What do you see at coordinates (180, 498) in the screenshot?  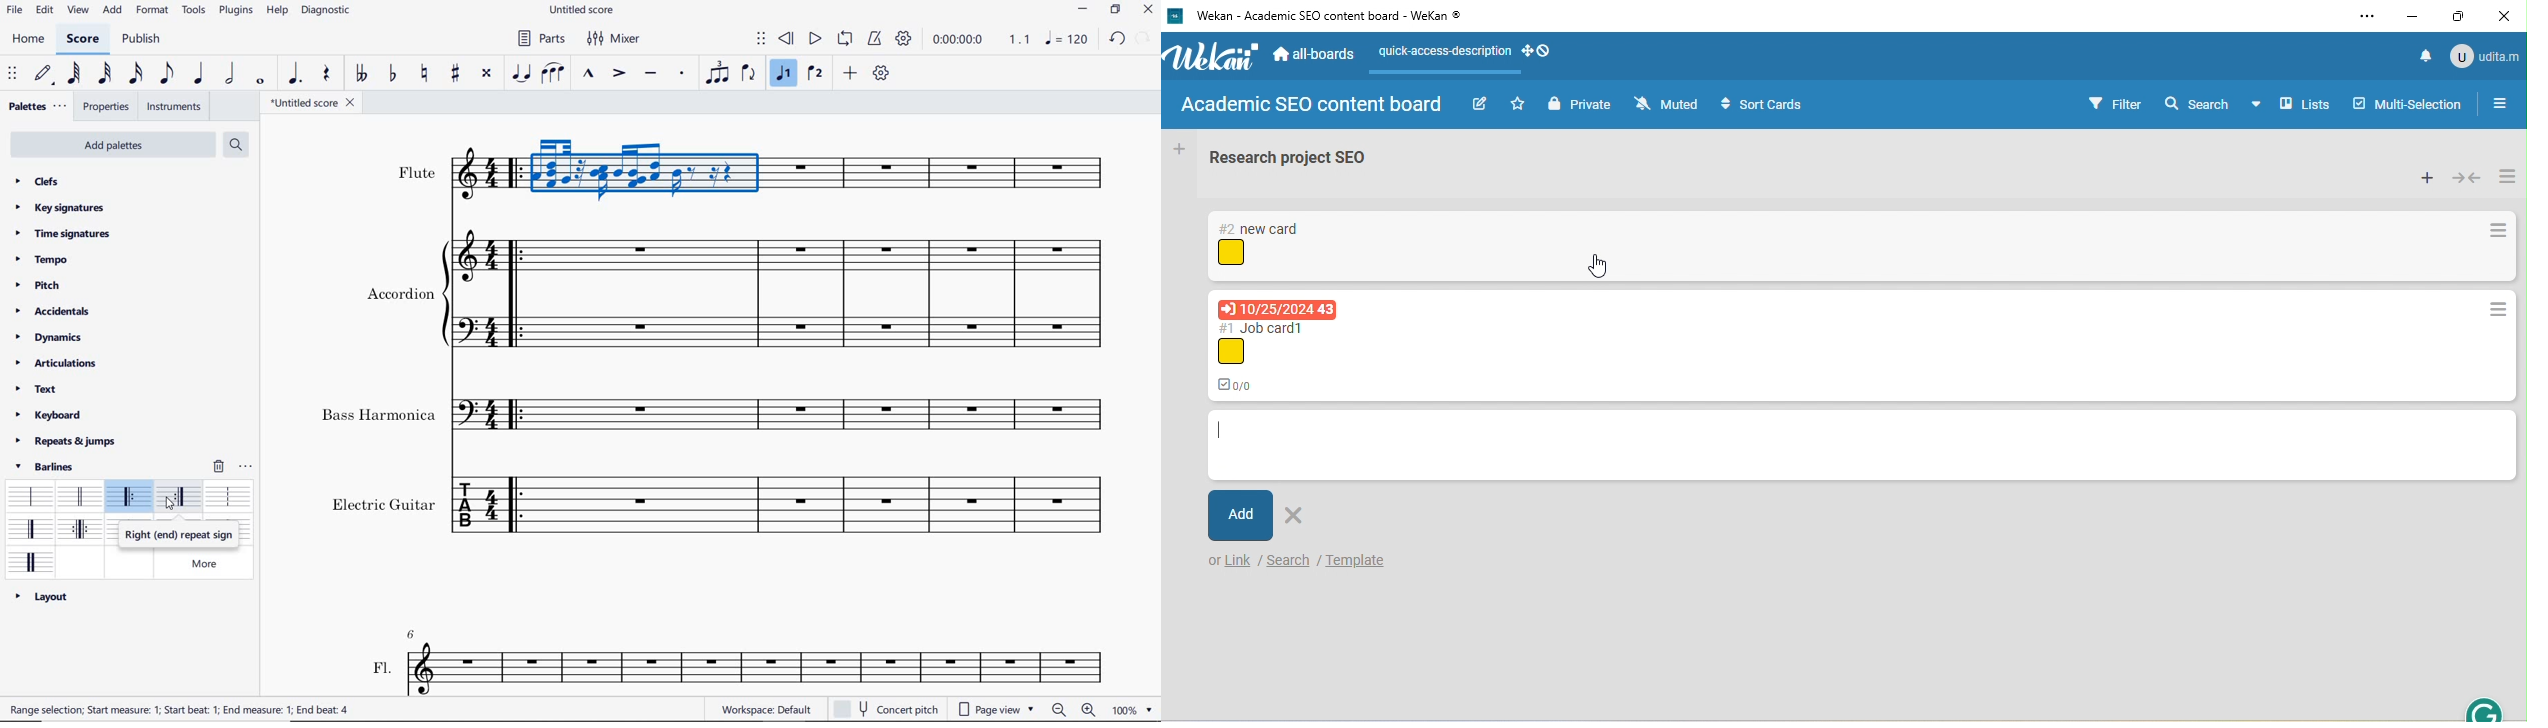 I see `right (end) repeat sign` at bounding box center [180, 498].